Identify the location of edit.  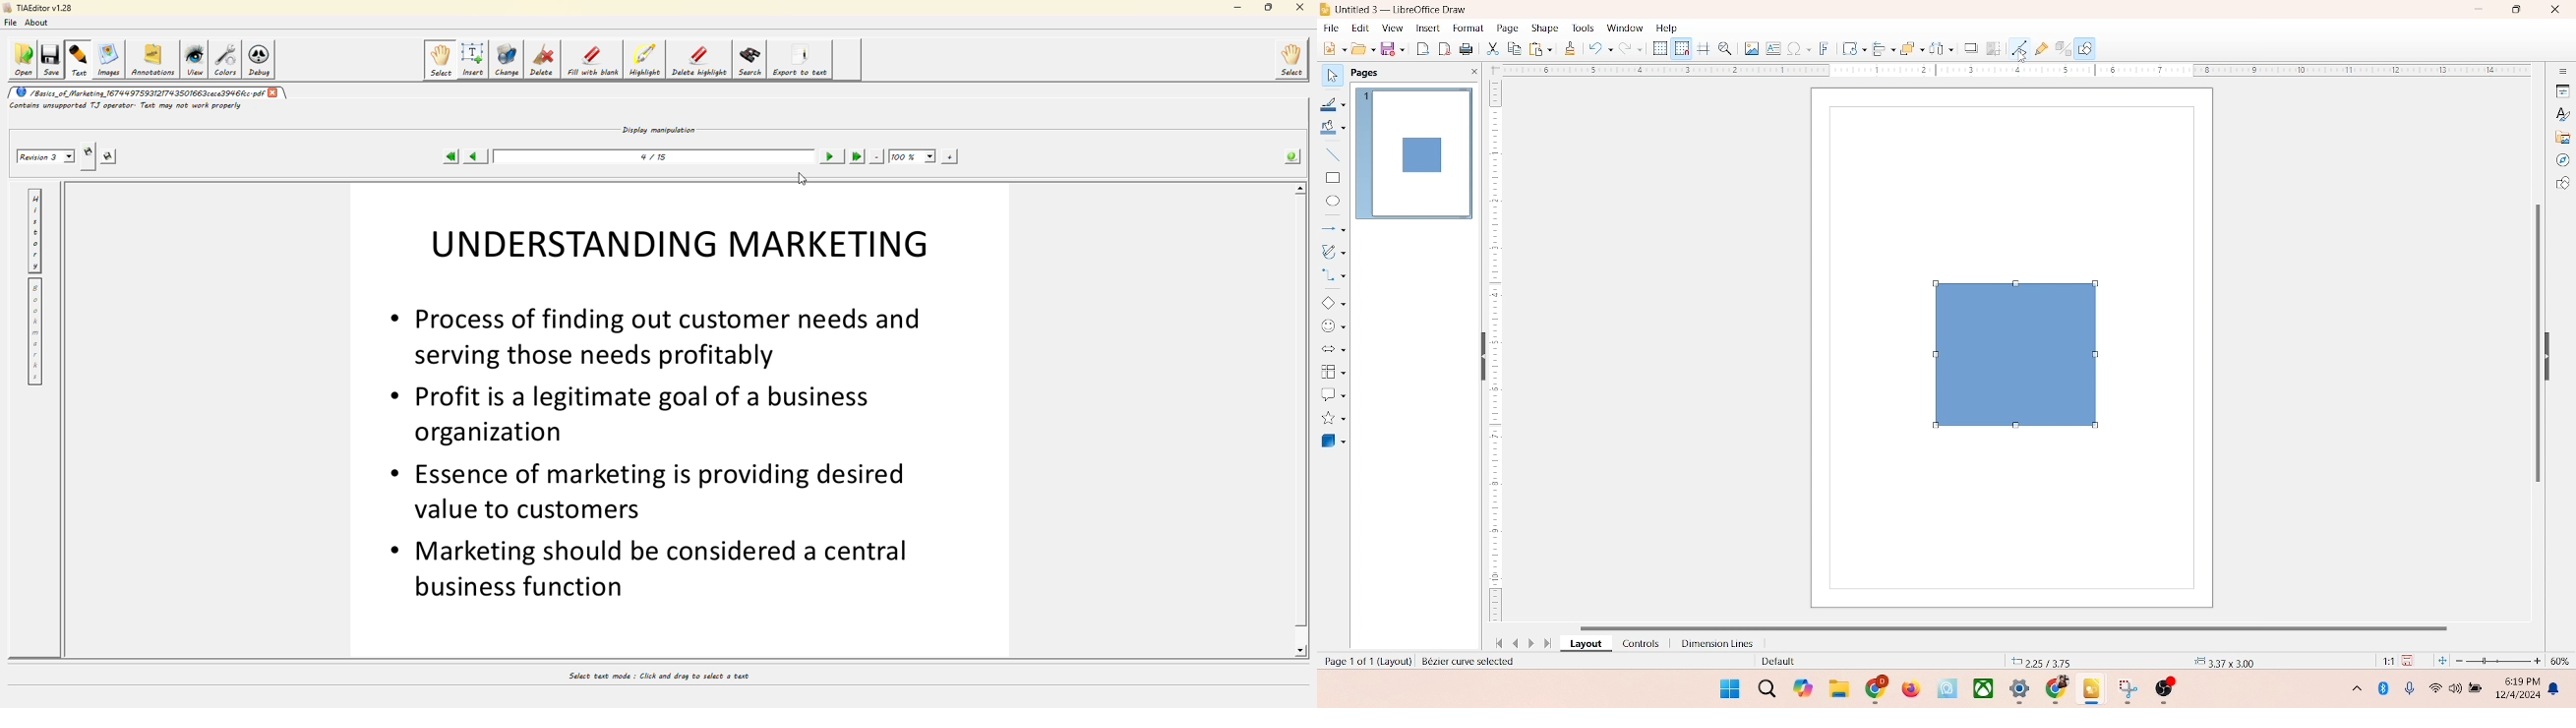
(1358, 29).